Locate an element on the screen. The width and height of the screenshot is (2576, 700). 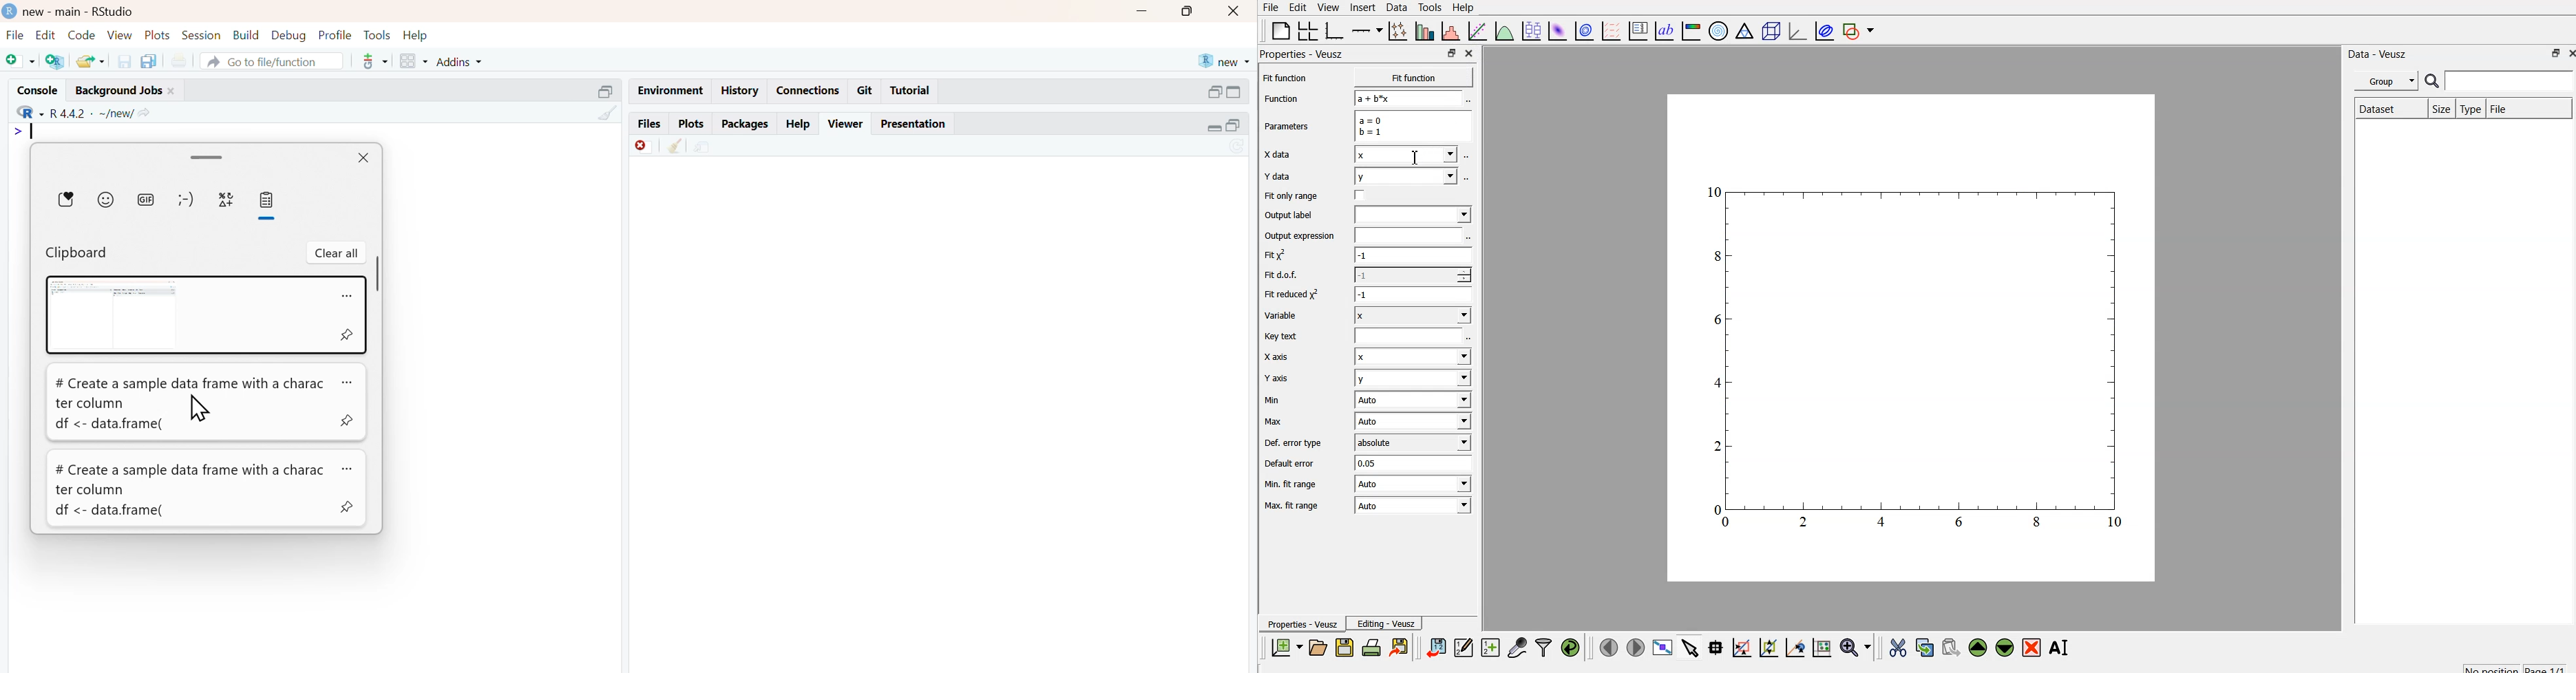
share is located at coordinates (703, 147).